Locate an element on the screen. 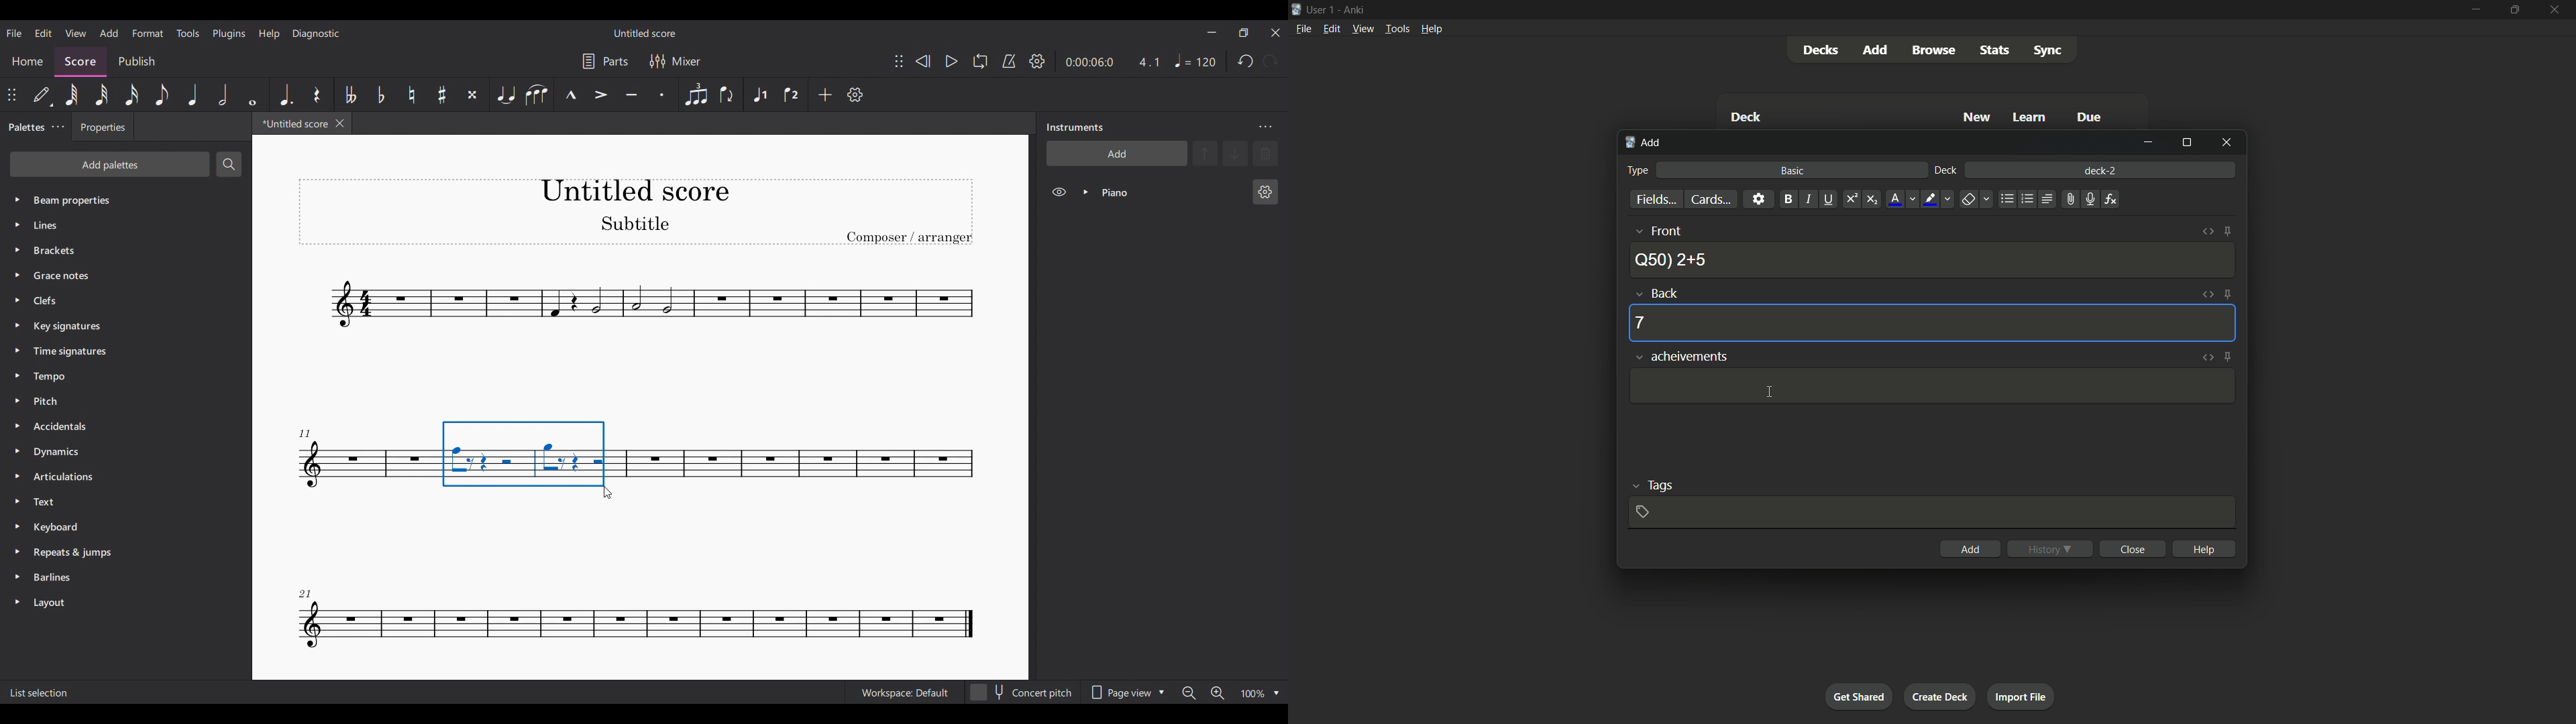 This screenshot has height=728, width=2576. close app is located at coordinates (2557, 10).